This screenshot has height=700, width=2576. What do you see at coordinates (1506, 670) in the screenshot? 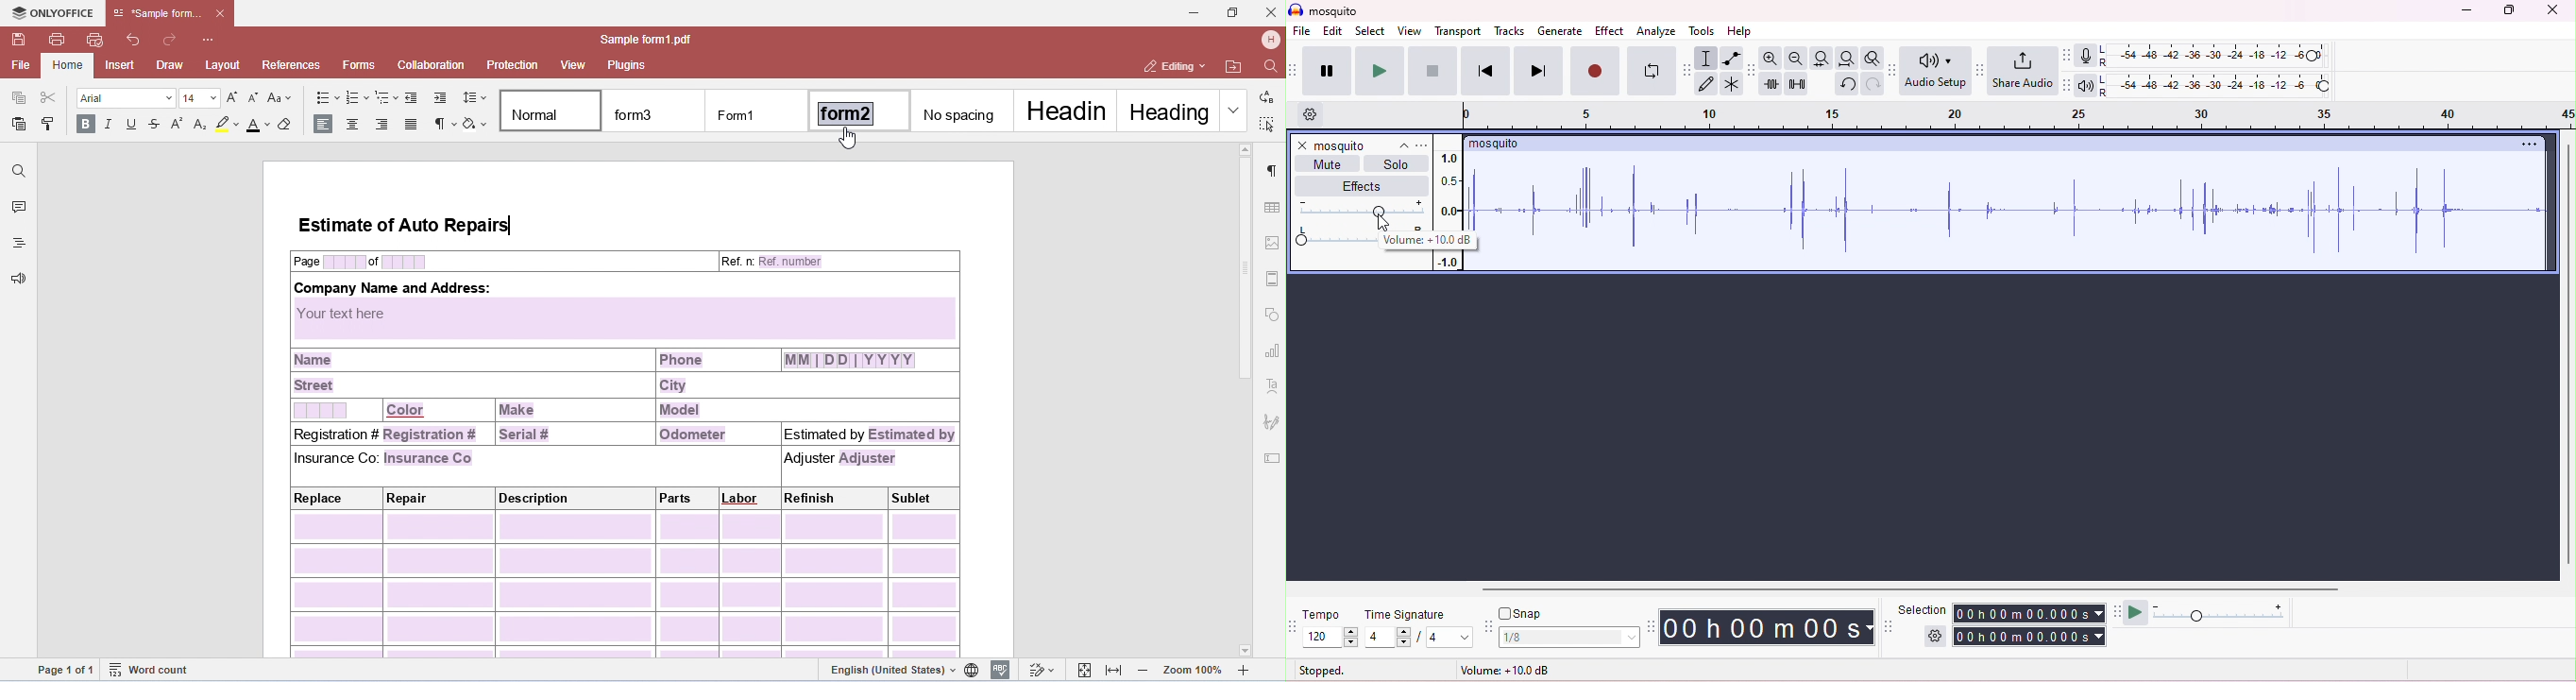
I see `volume +10.0 db` at bounding box center [1506, 670].